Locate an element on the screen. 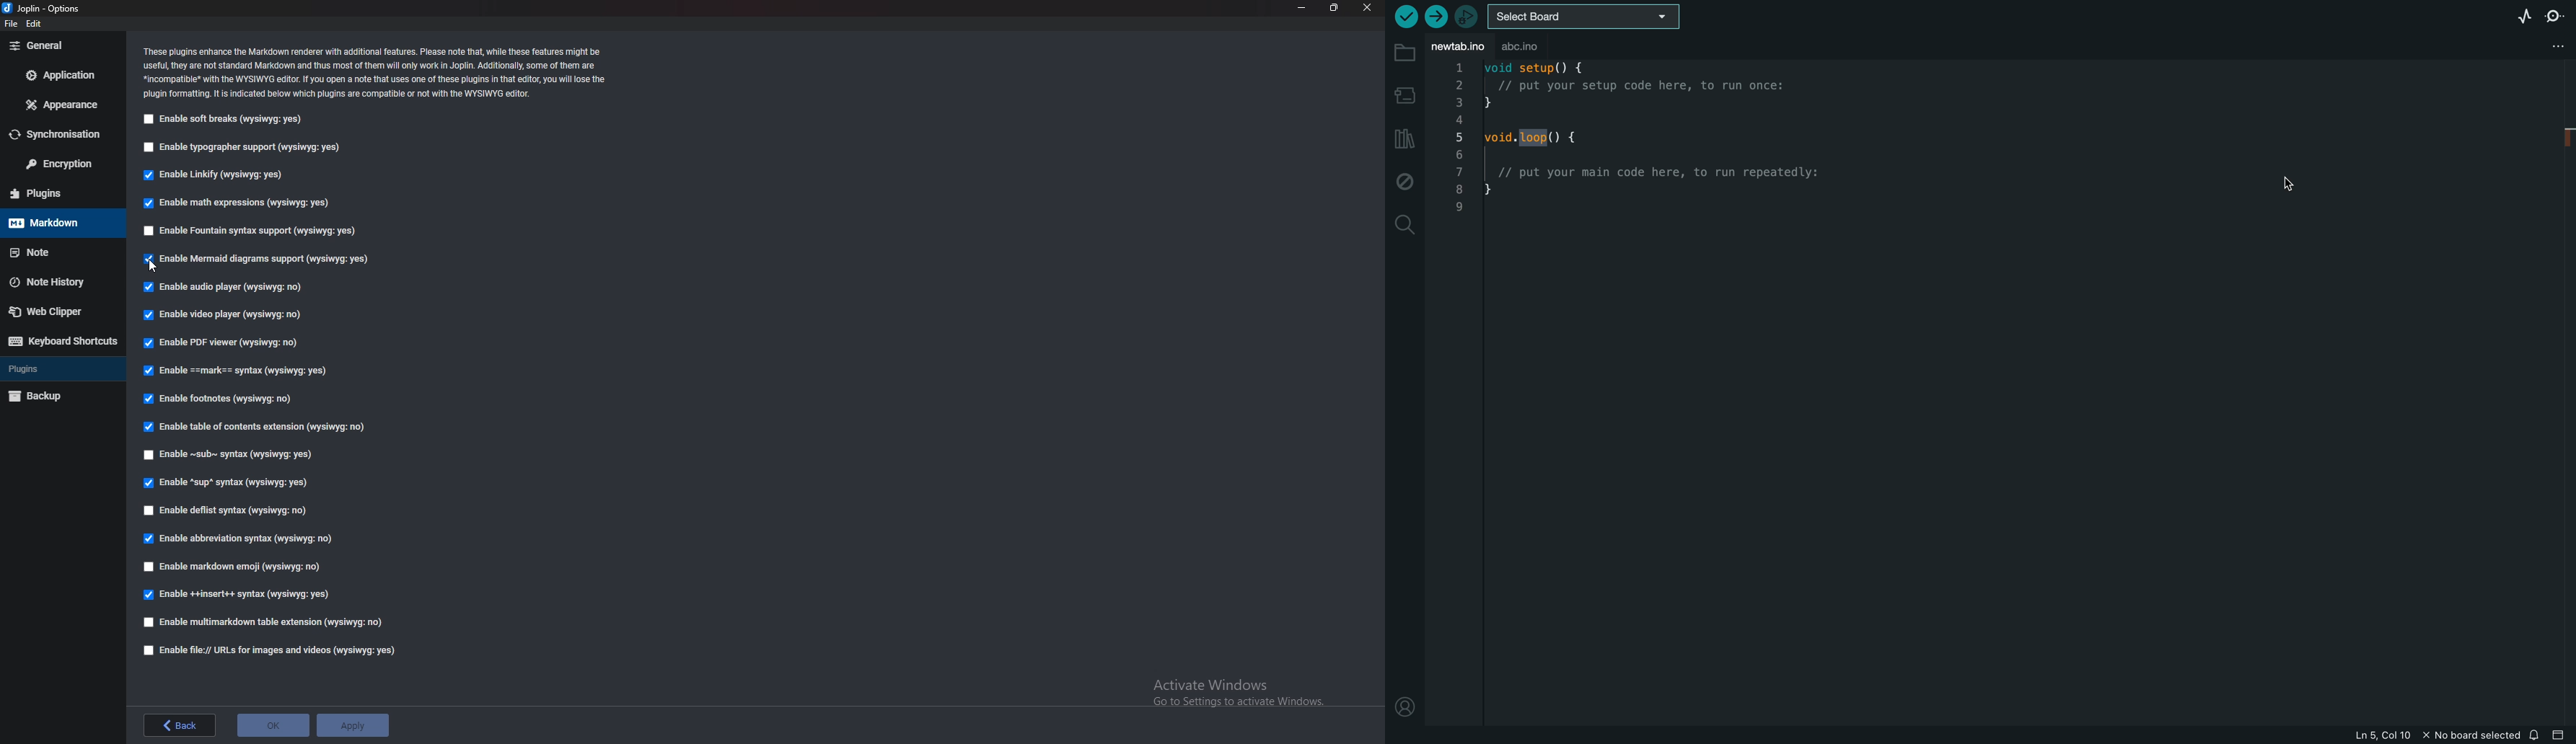  Enable linkify is located at coordinates (219, 177).